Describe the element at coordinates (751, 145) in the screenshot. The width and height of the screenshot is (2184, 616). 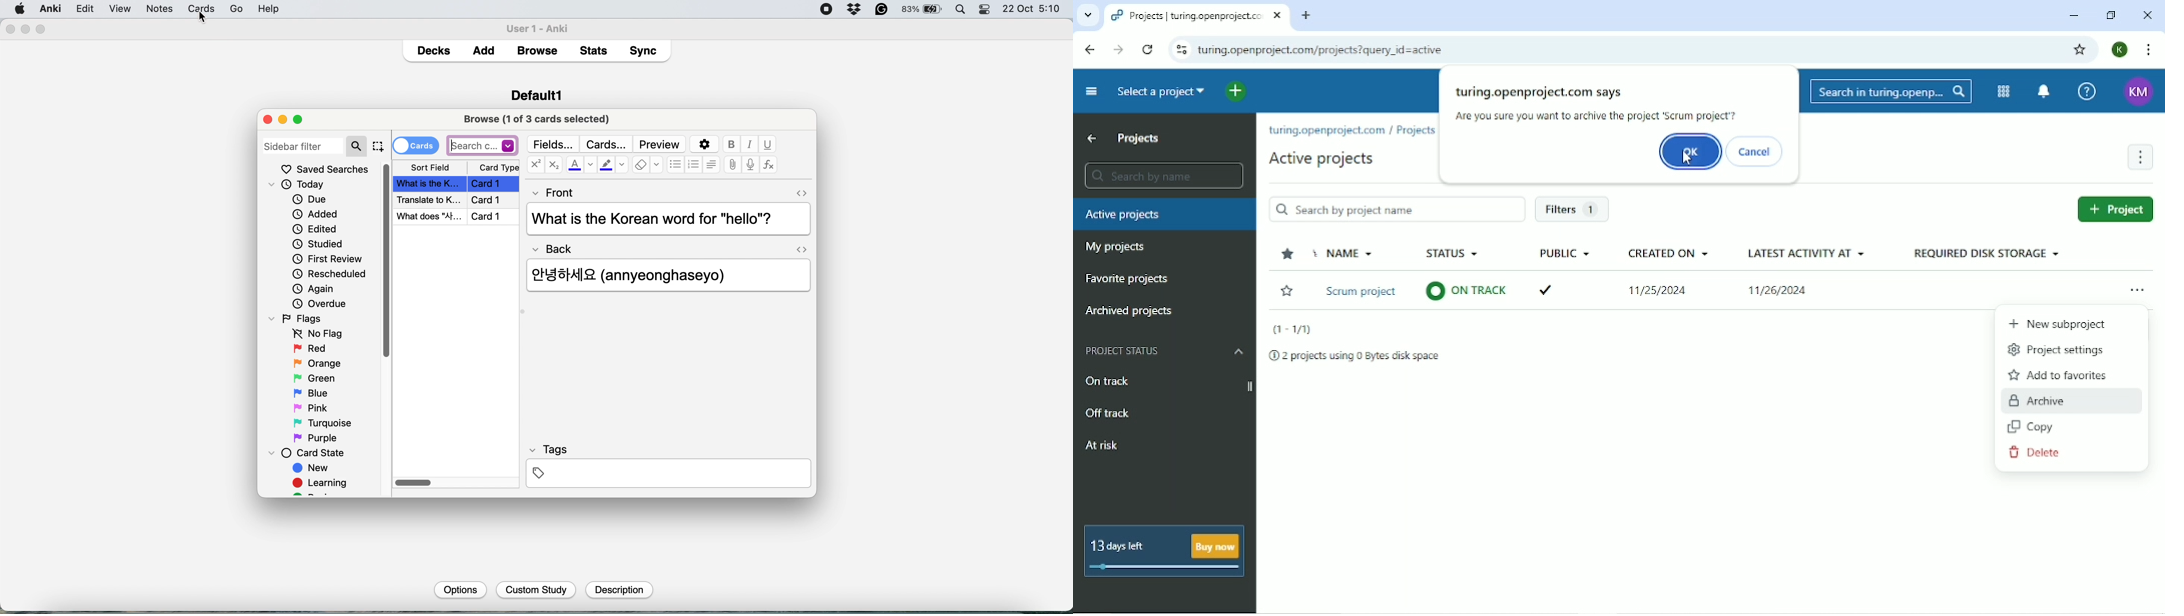
I see `italic` at that location.